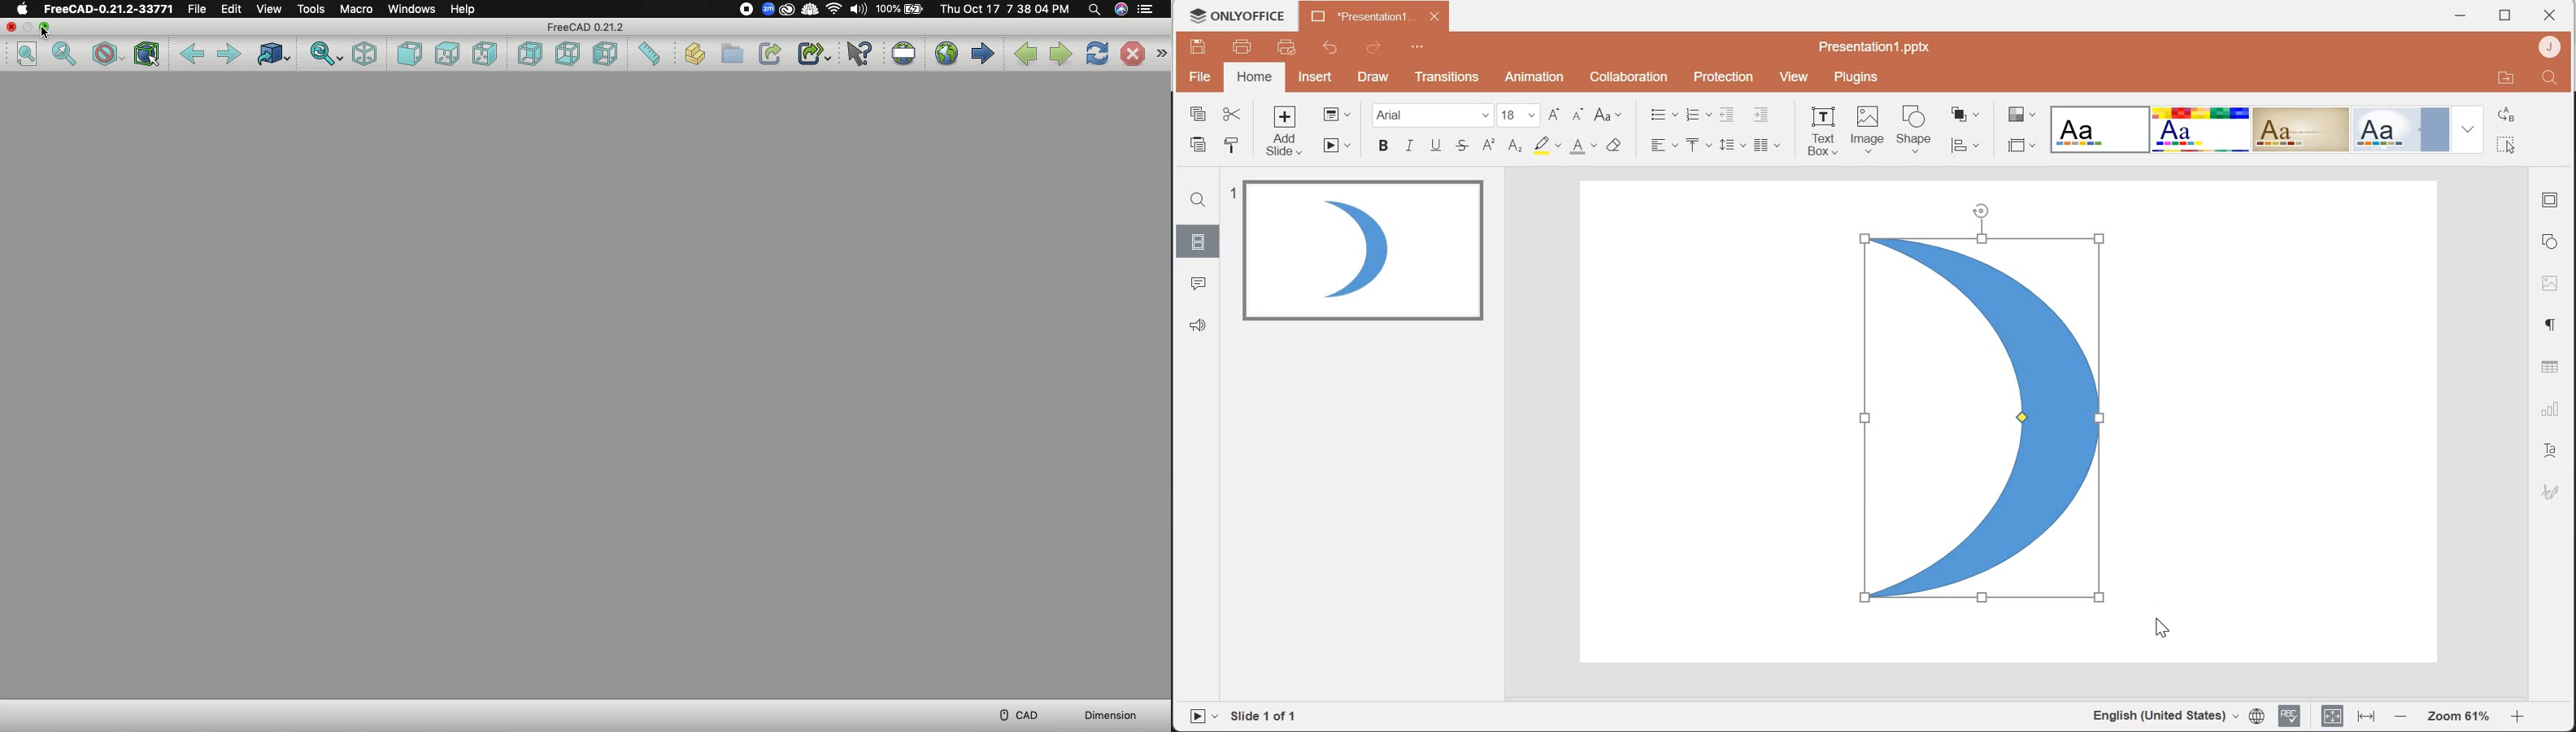 The height and width of the screenshot is (756, 2576). I want to click on Draw, so click(1371, 78).